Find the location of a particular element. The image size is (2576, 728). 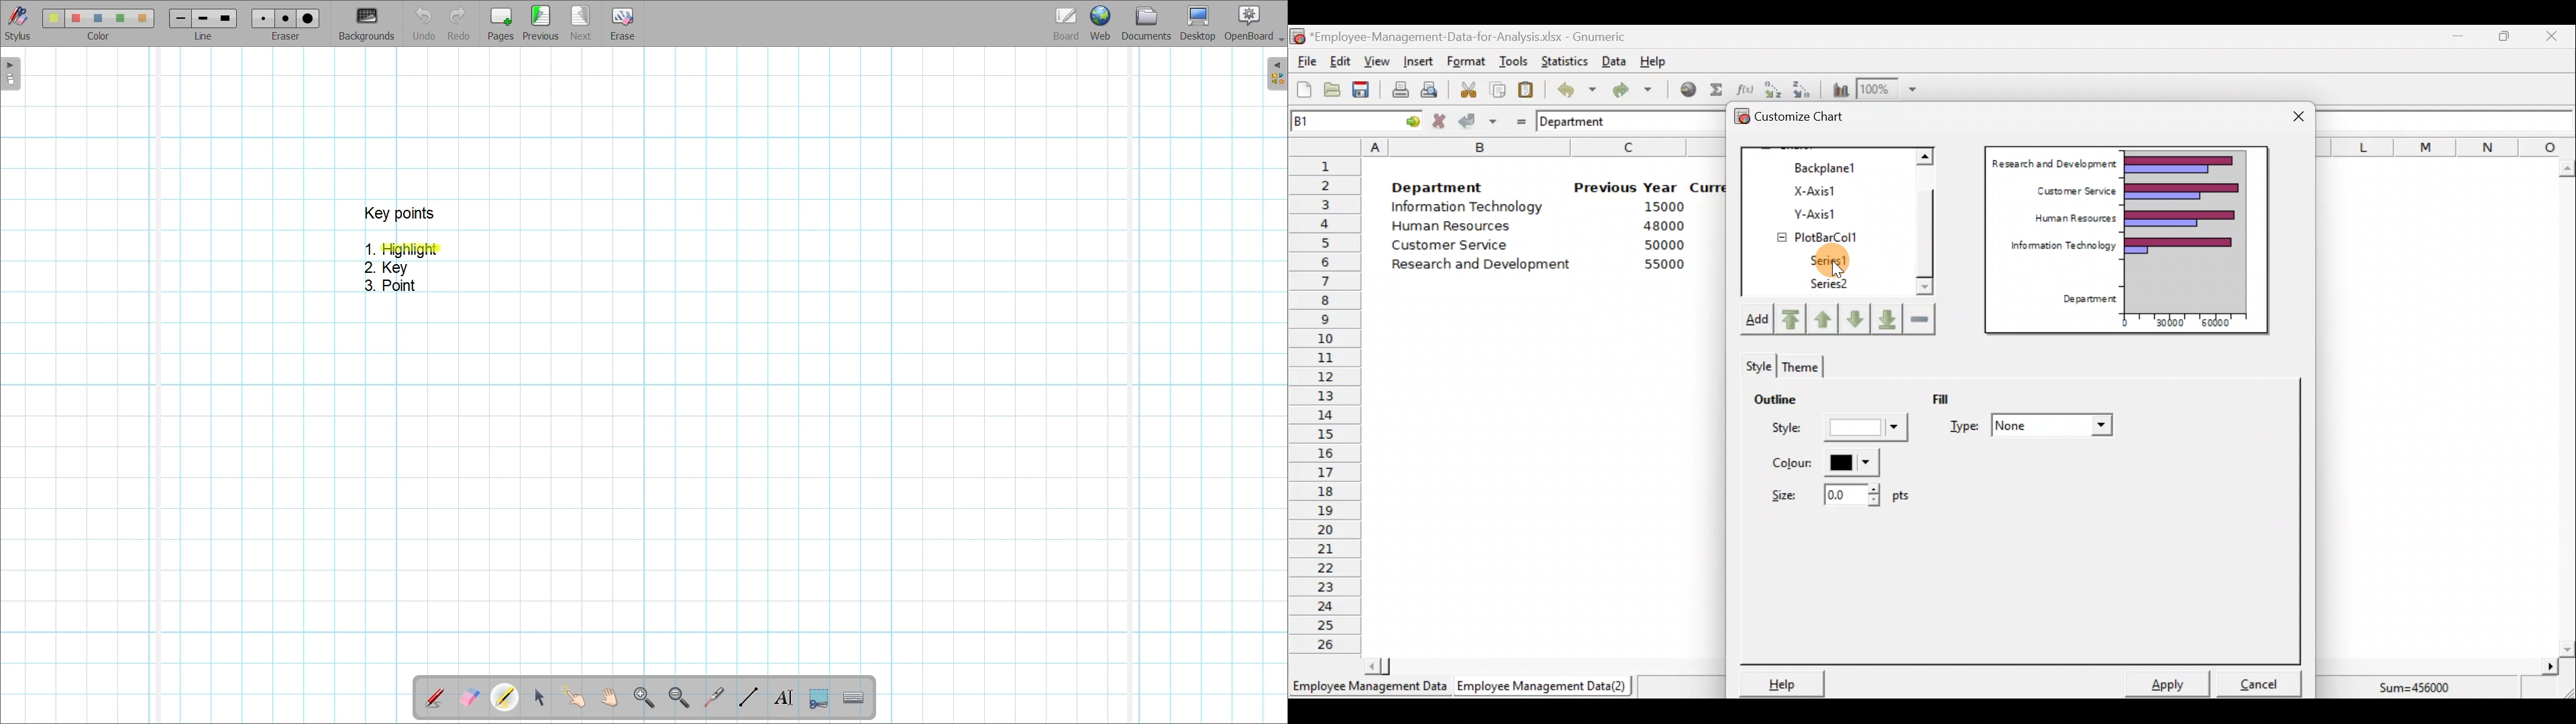

Maximize is located at coordinates (2504, 36).